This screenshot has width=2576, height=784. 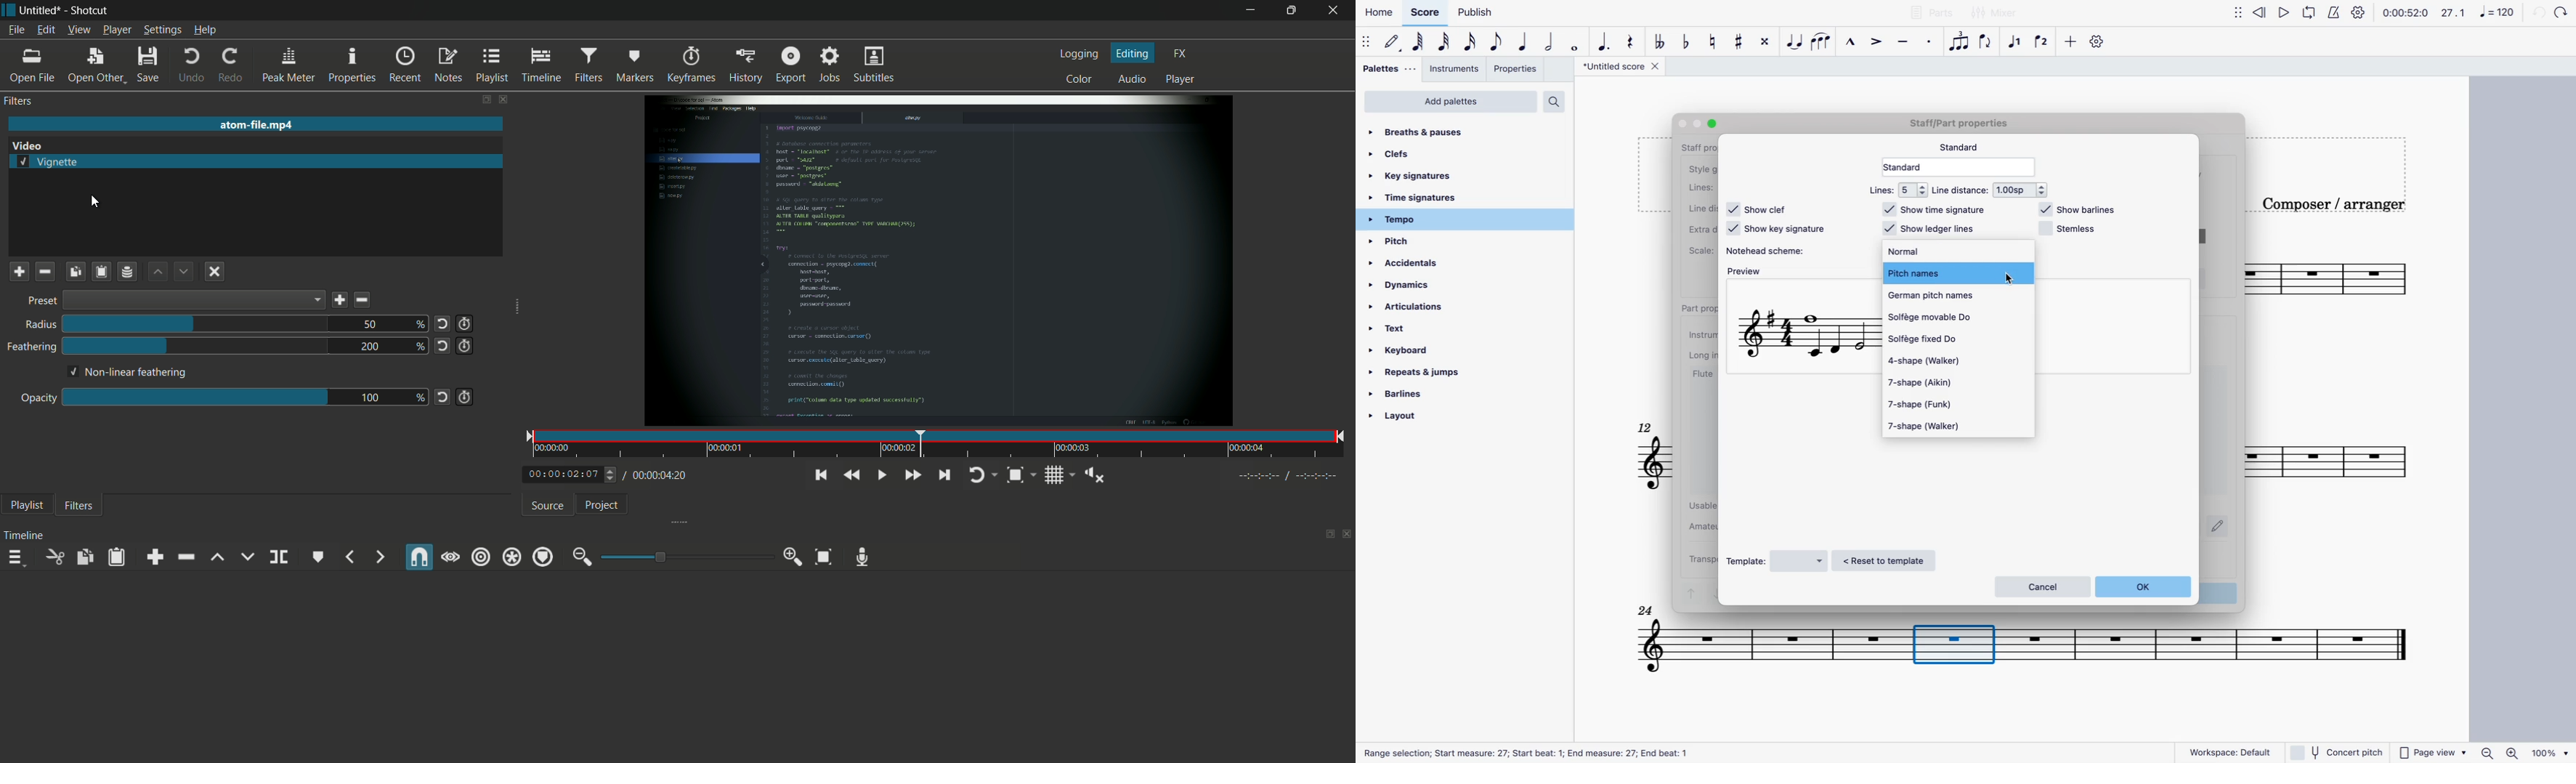 What do you see at coordinates (1059, 474) in the screenshot?
I see `toggle grid` at bounding box center [1059, 474].